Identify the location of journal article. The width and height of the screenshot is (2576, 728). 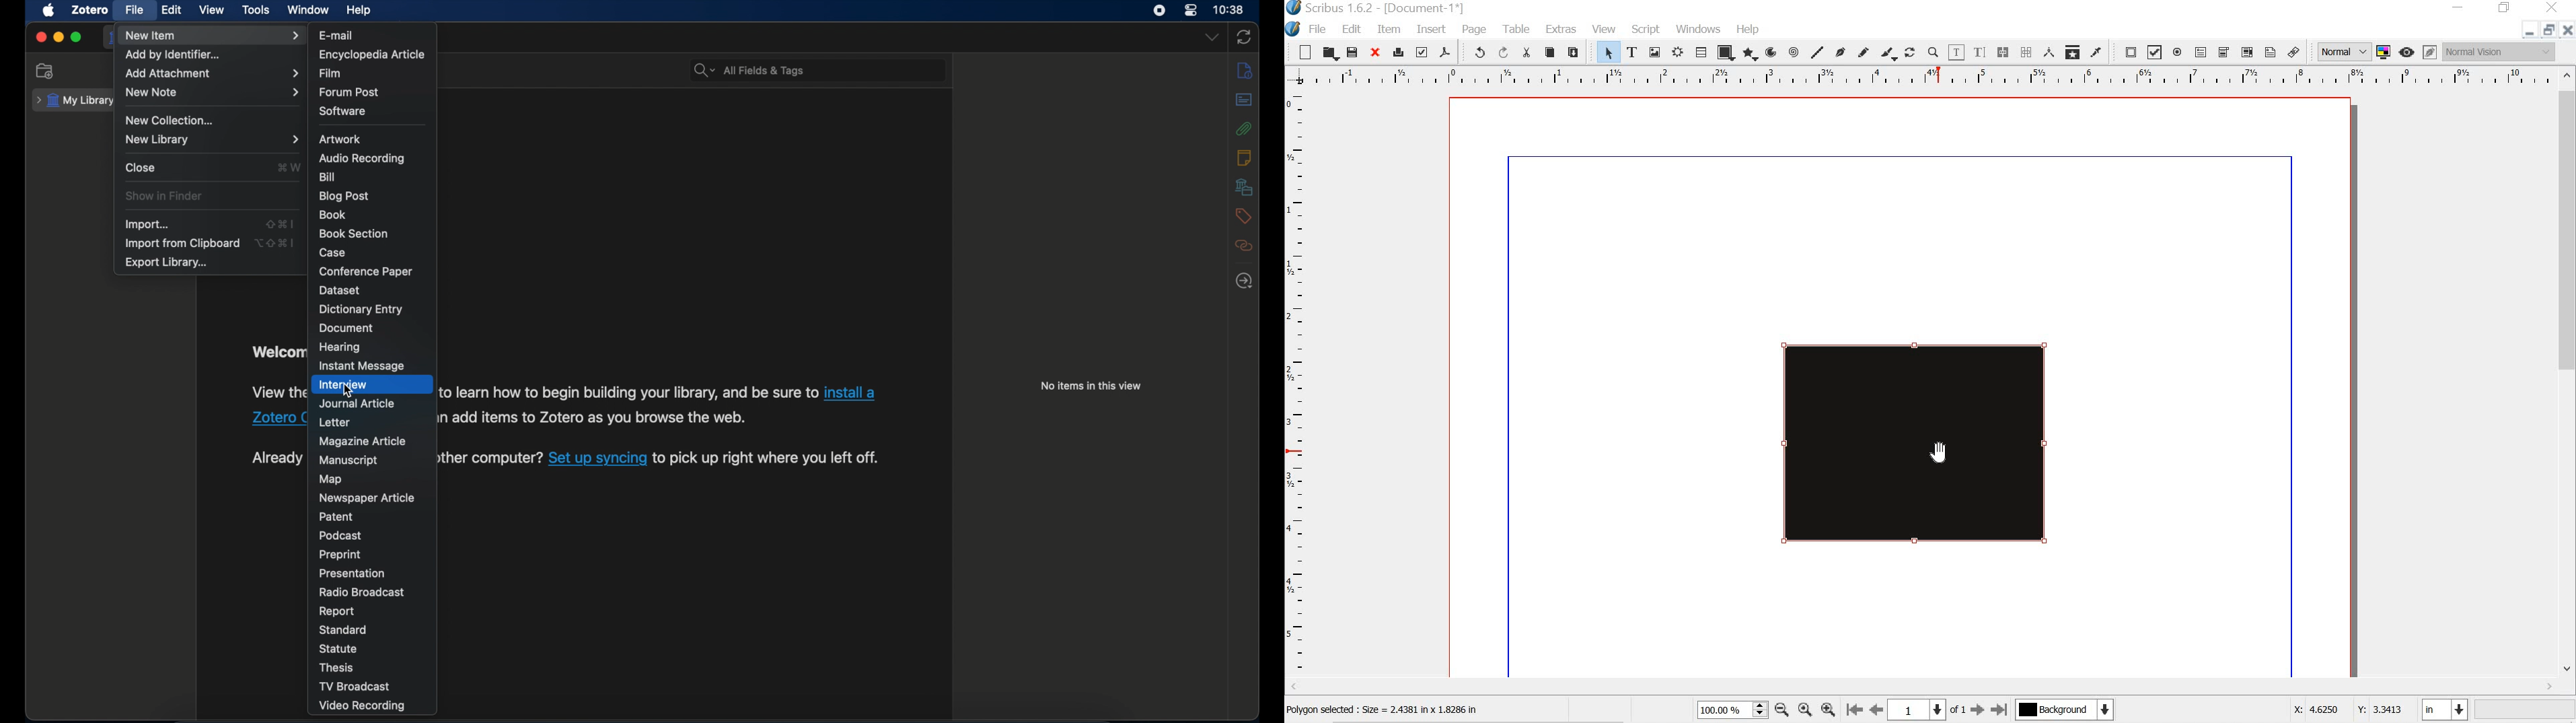
(357, 404).